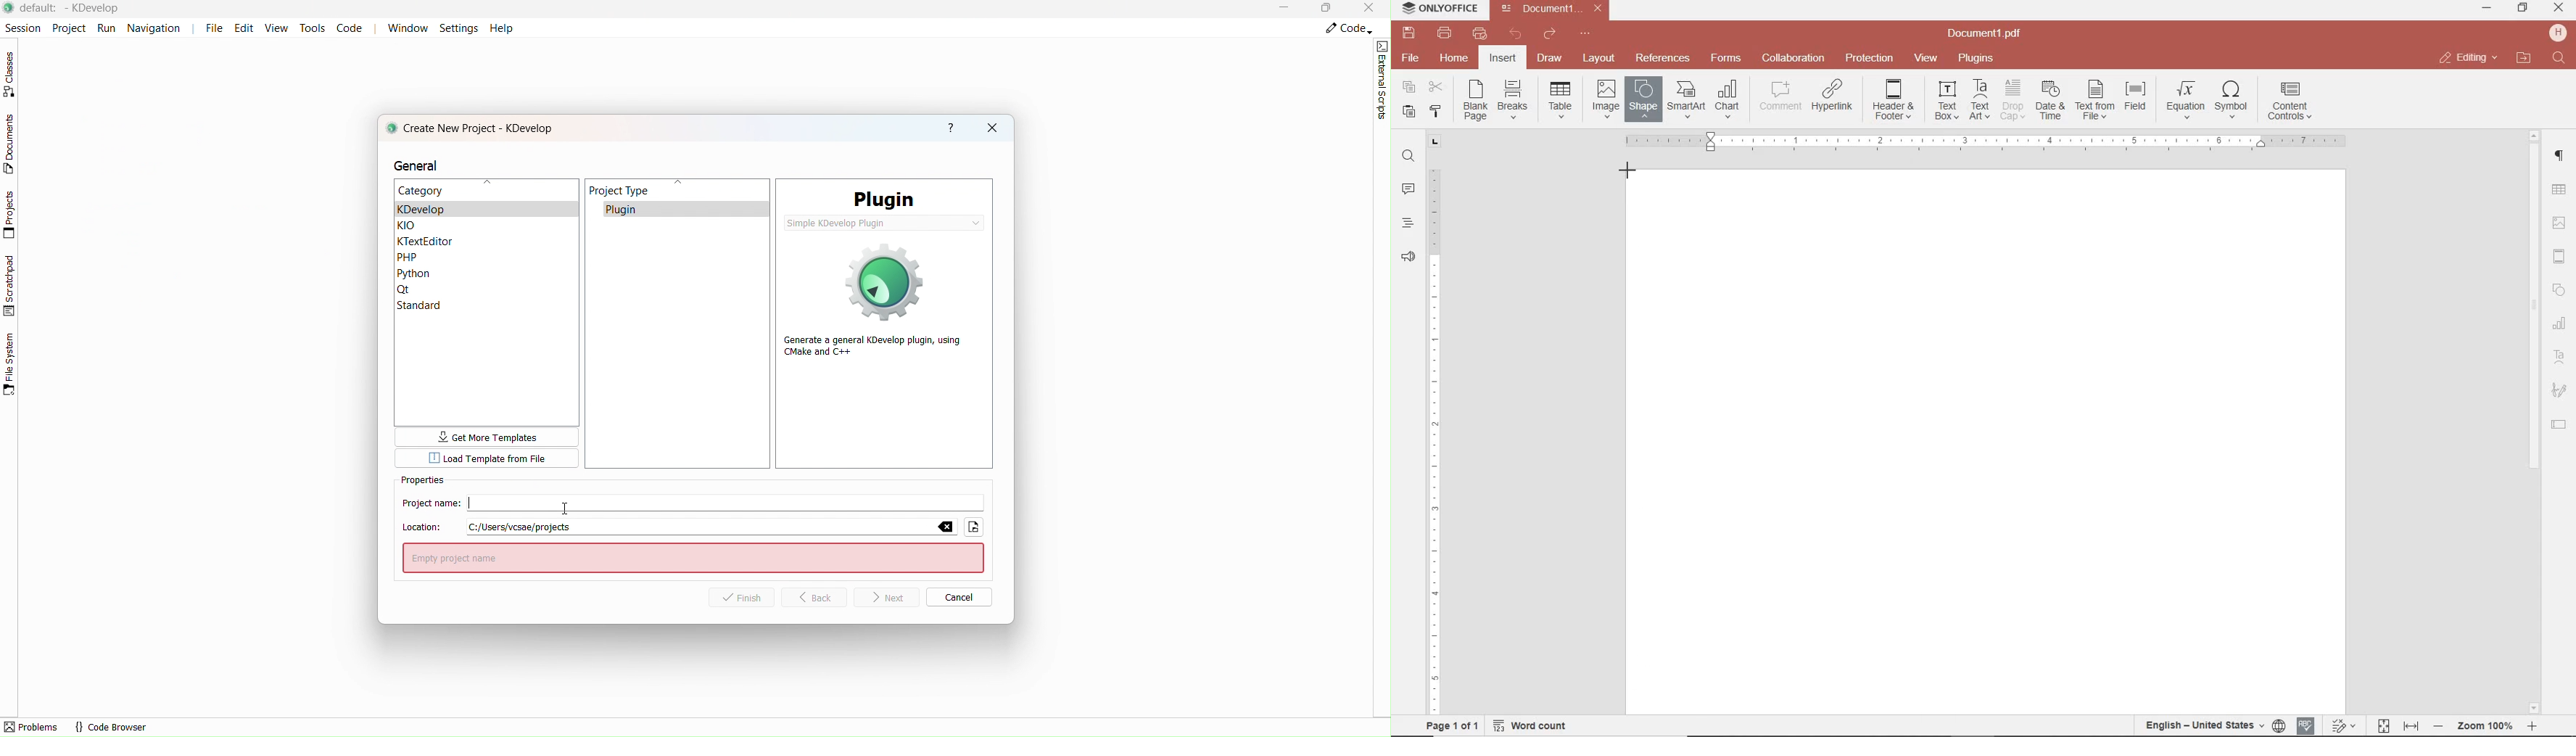 This screenshot has width=2576, height=756. What do you see at coordinates (2184, 99) in the screenshot?
I see `NSERT EQUATION` at bounding box center [2184, 99].